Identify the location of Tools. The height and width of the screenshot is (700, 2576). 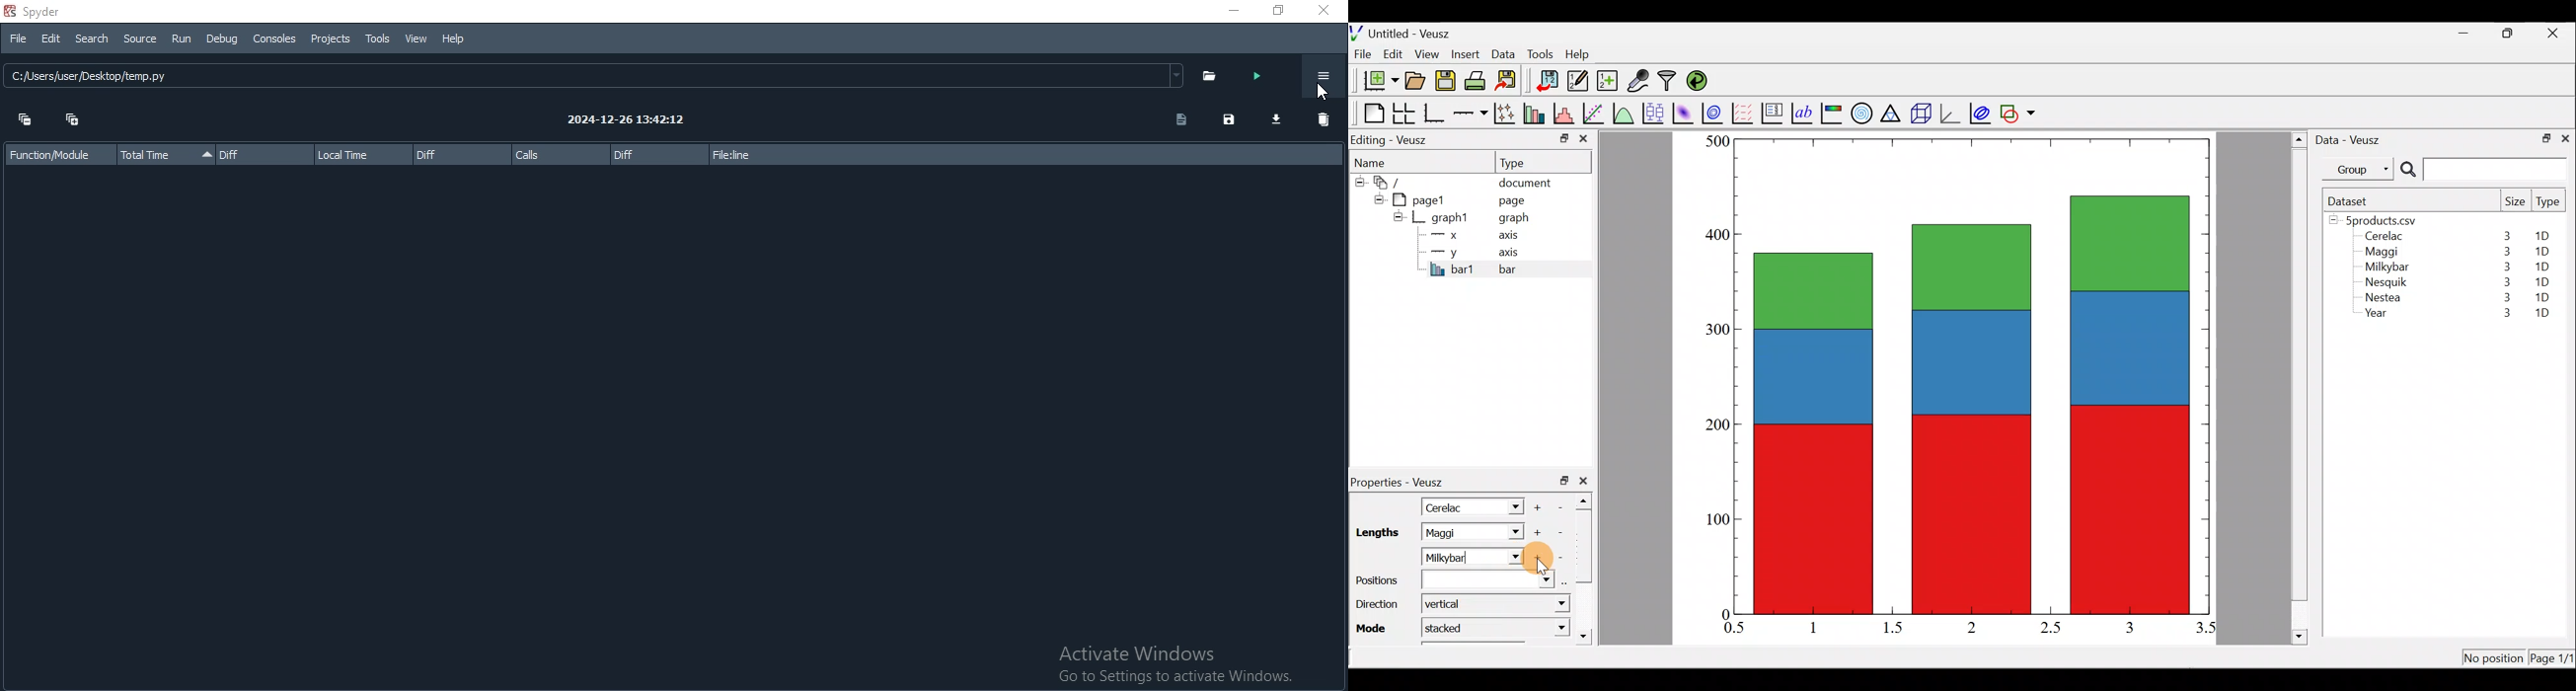
(379, 38).